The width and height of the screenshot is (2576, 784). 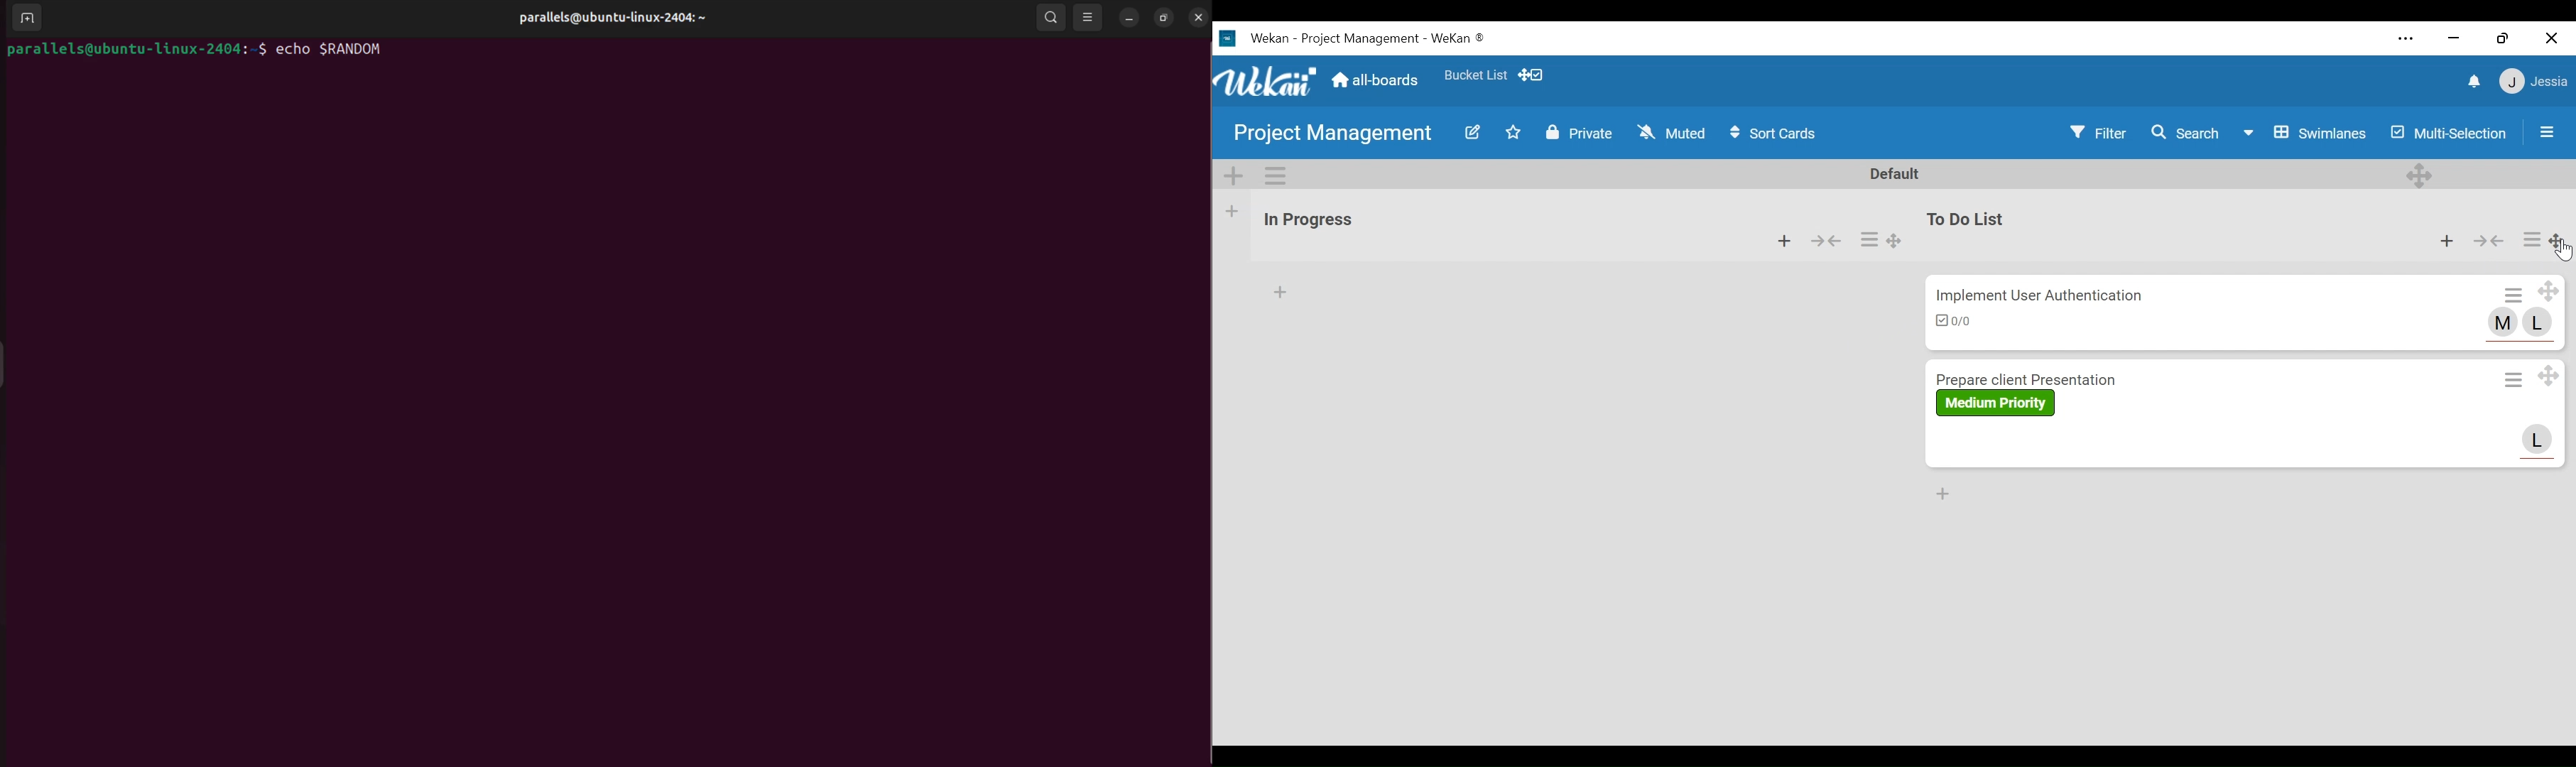 I want to click on bash prompt, so click(x=134, y=48).